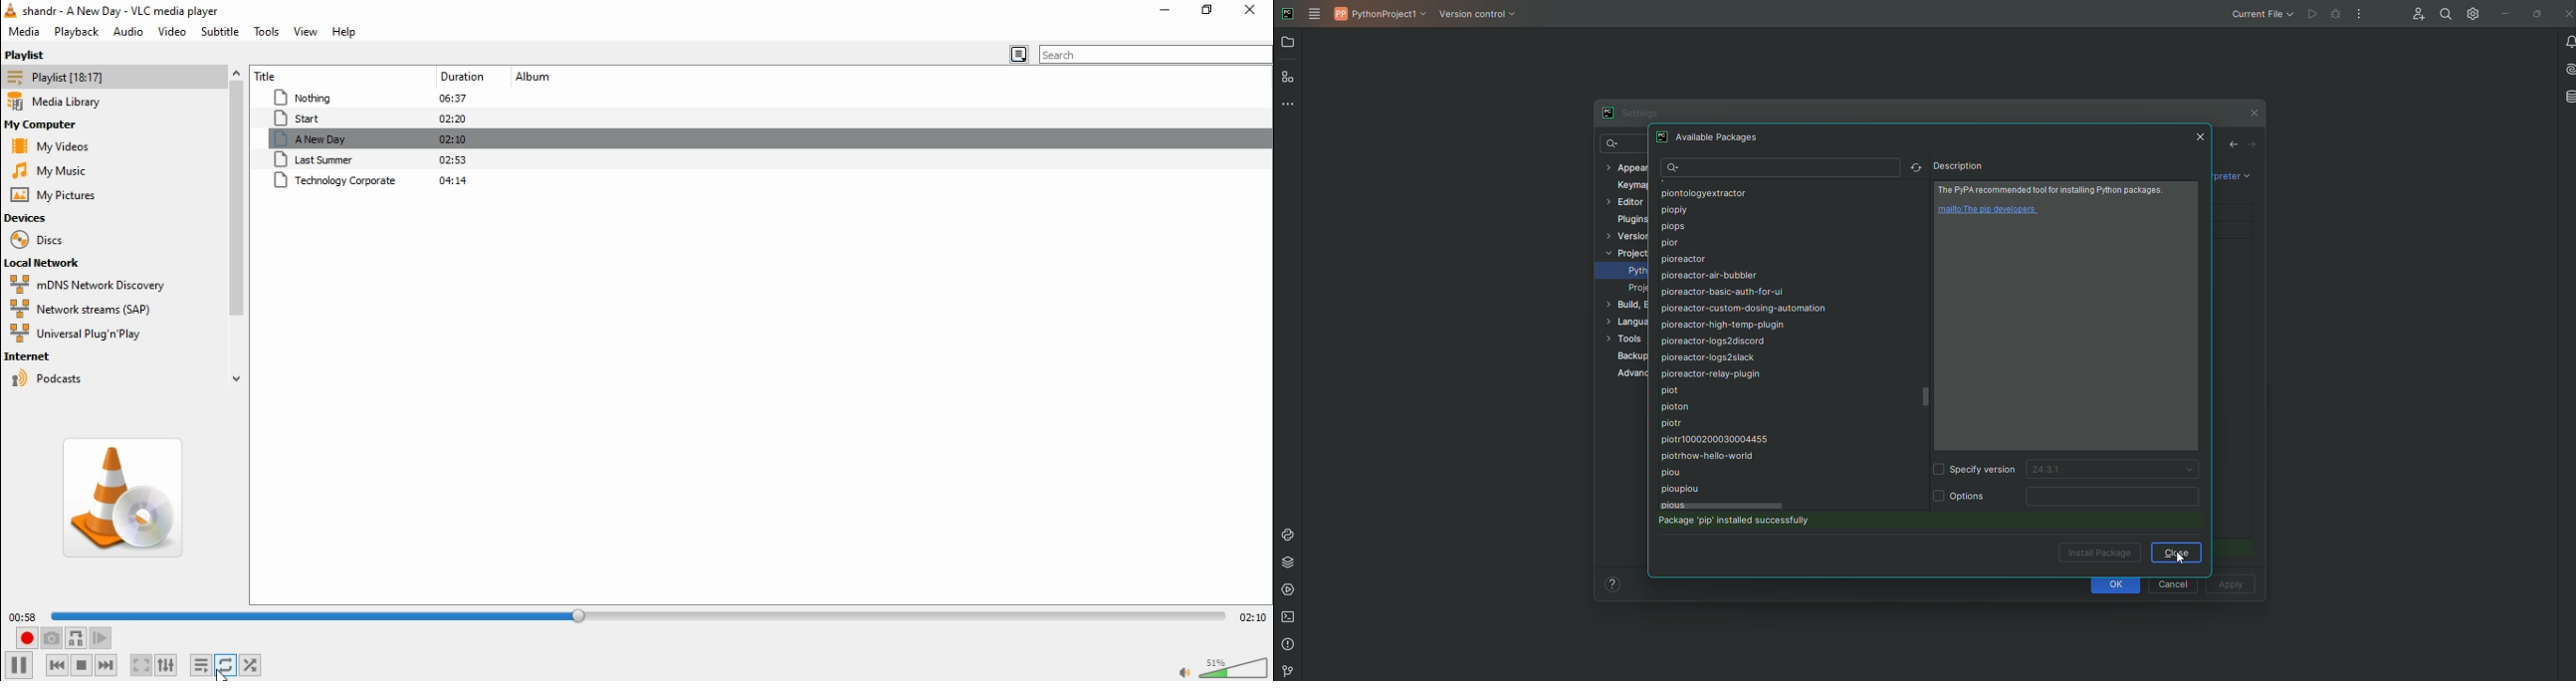 The image size is (2576, 700). What do you see at coordinates (26, 639) in the screenshot?
I see `record` at bounding box center [26, 639].